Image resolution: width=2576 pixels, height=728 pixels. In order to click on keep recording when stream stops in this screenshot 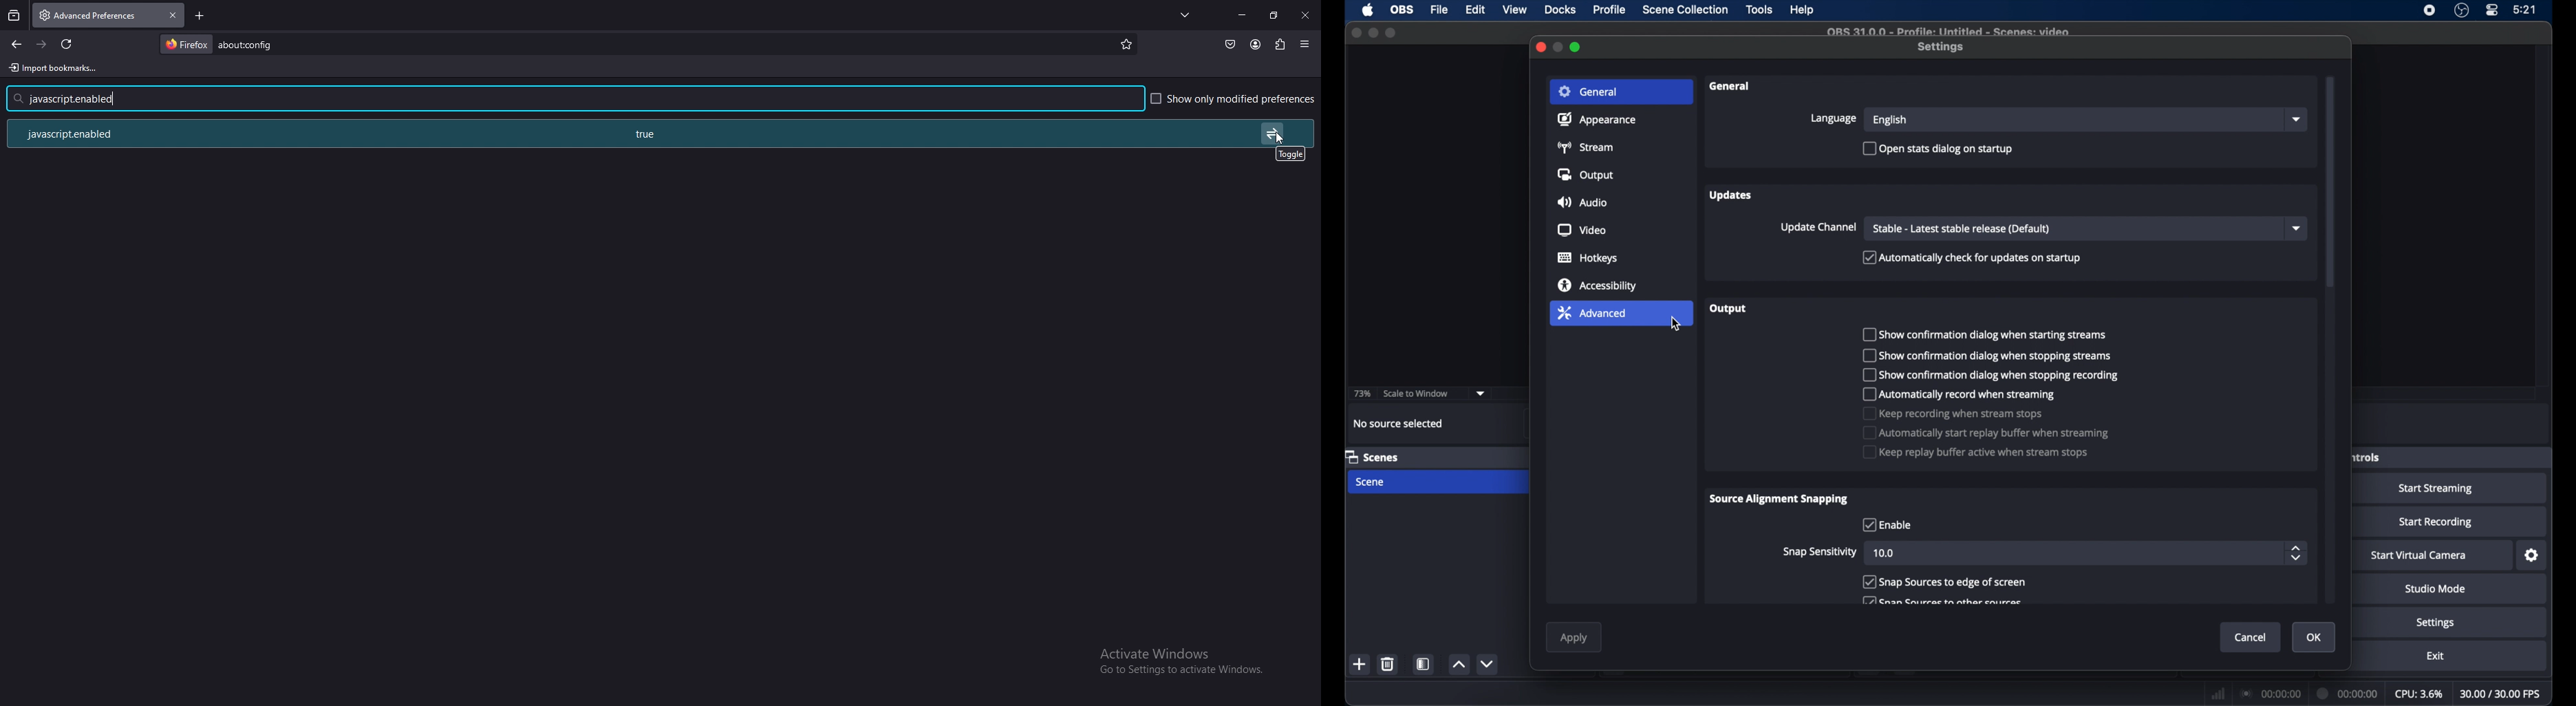, I will do `click(1952, 414)`.